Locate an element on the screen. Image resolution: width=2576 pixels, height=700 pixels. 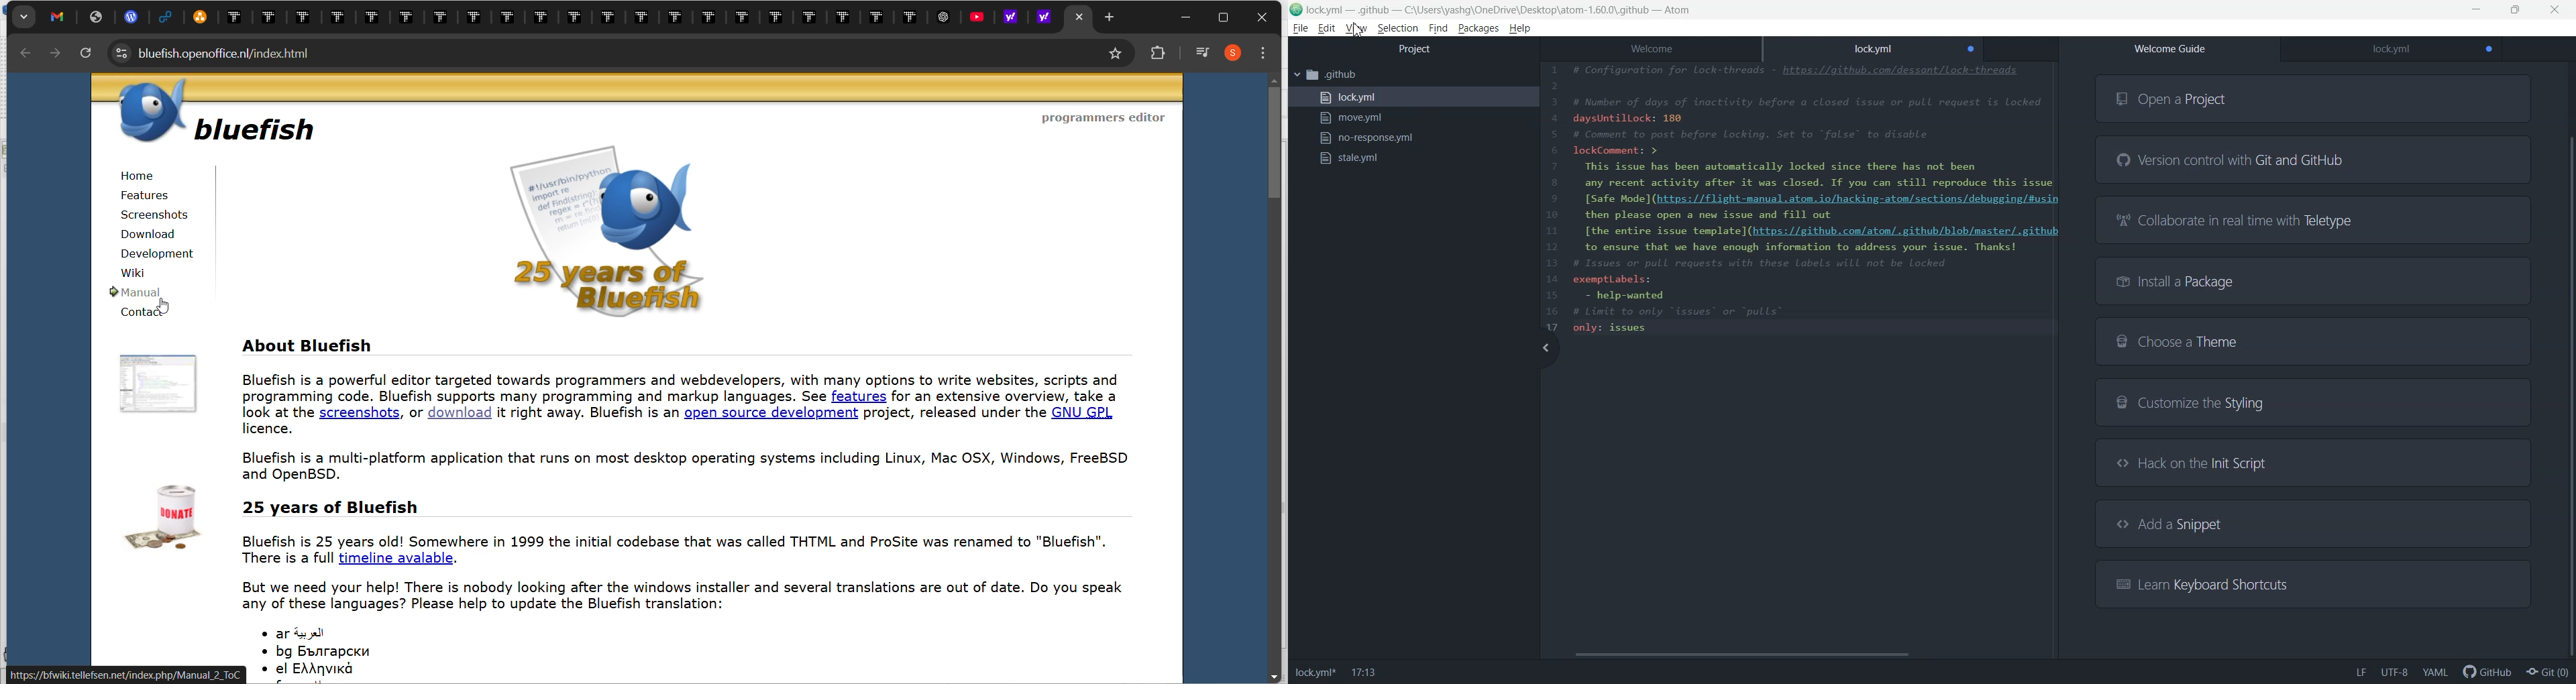
YAML is located at coordinates (2434, 672).